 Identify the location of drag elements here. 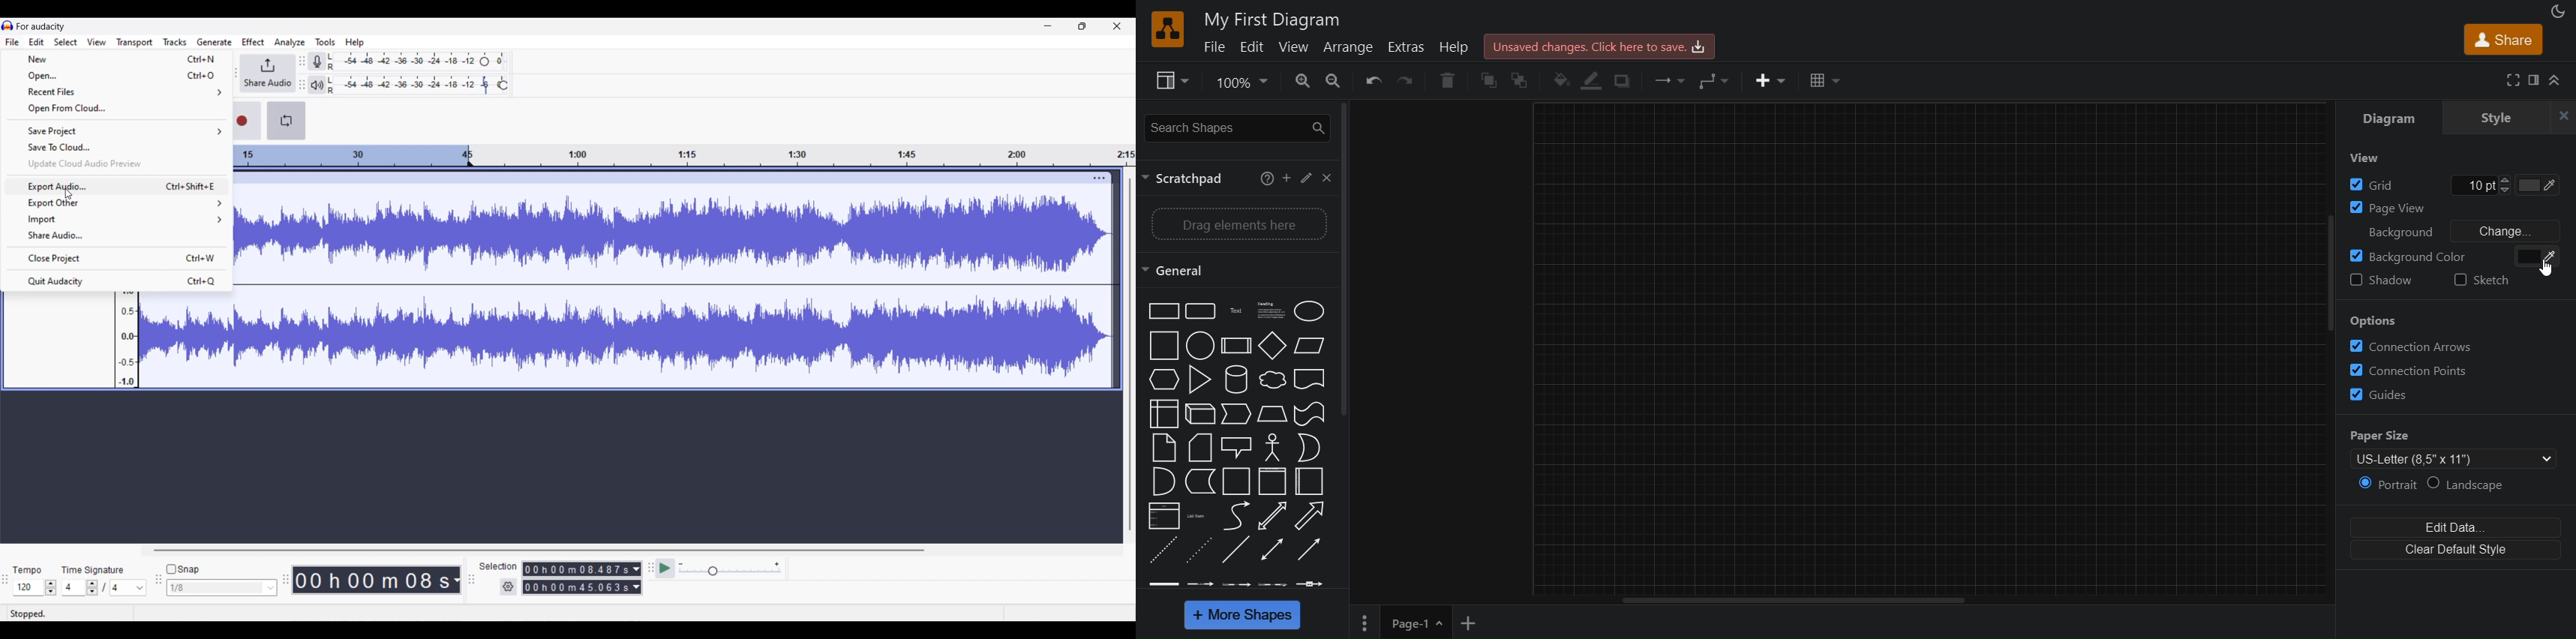
(1238, 223).